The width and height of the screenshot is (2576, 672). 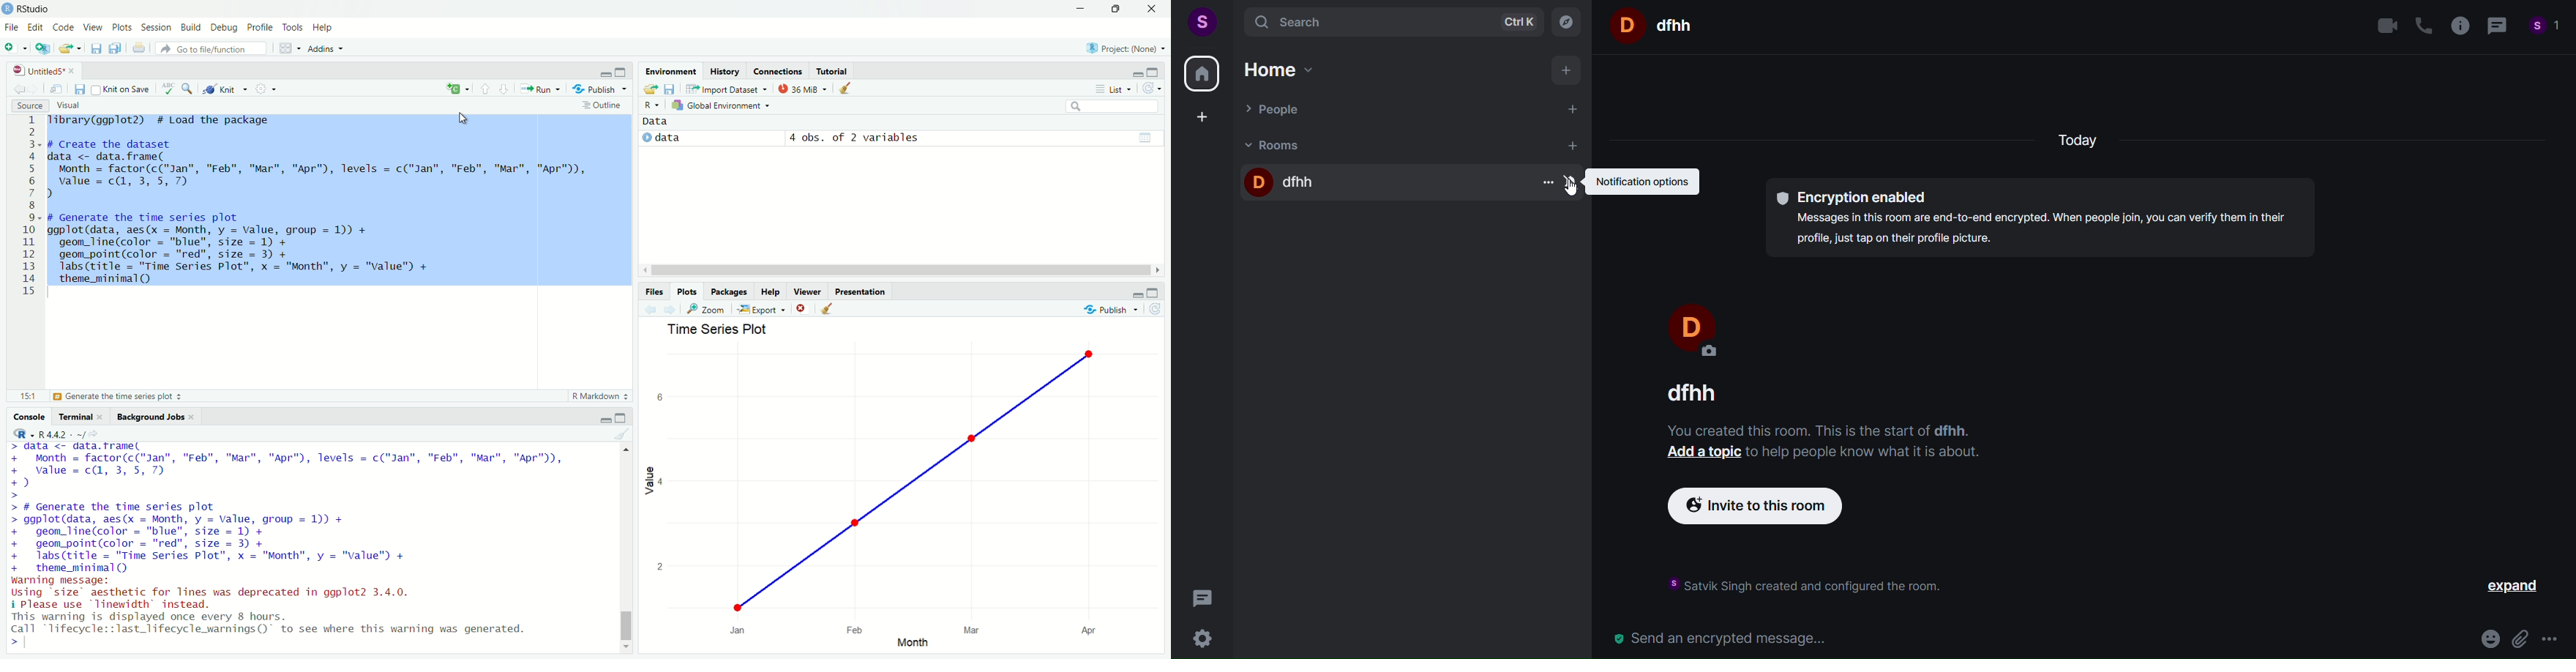 What do you see at coordinates (1798, 586) in the screenshot?
I see `satvik singh created and configured the room.` at bounding box center [1798, 586].